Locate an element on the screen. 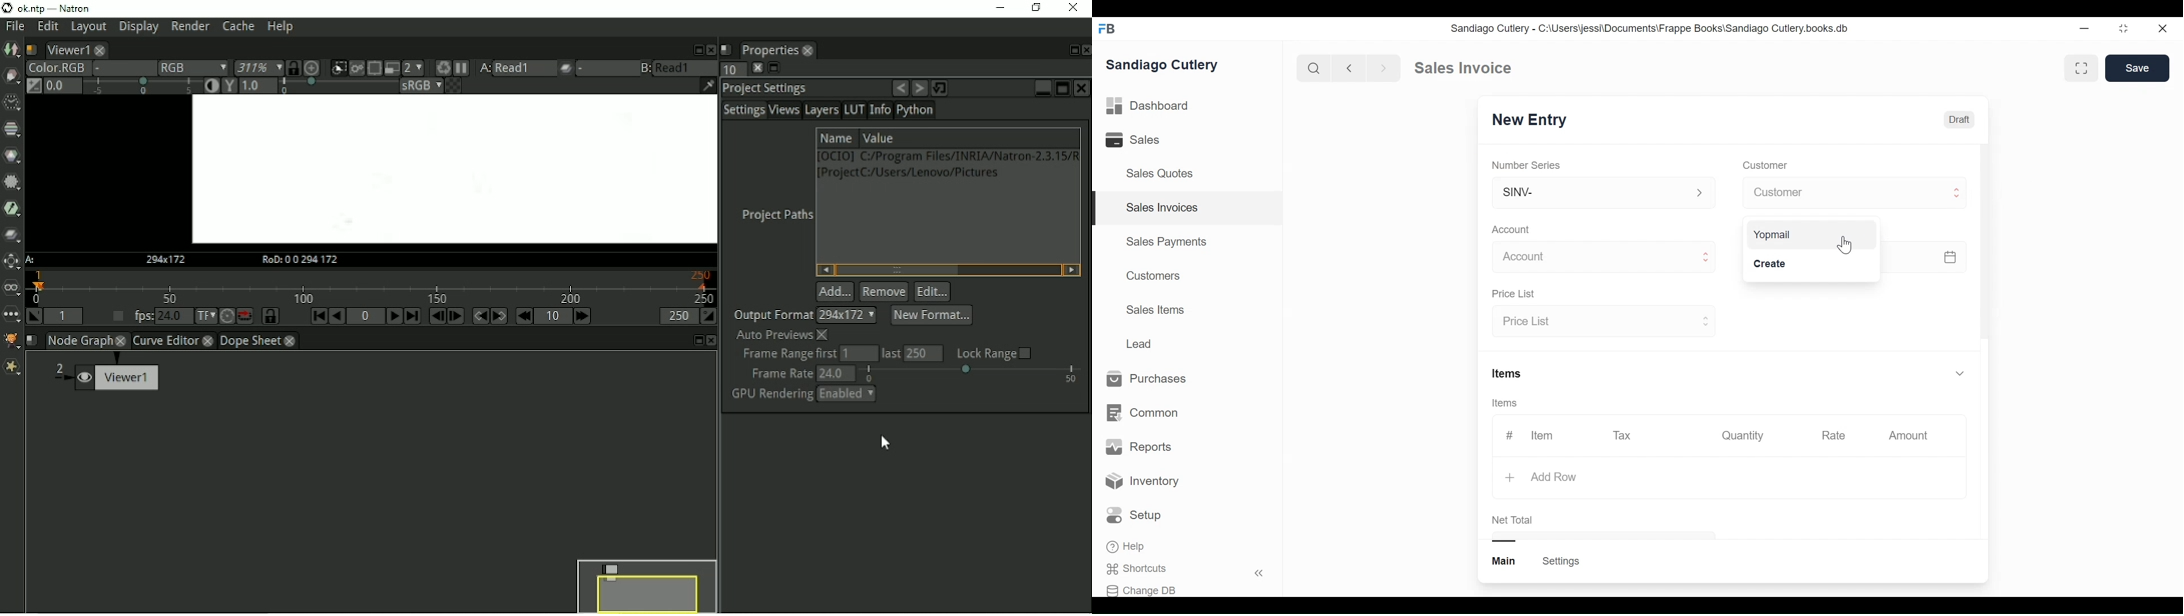 The width and height of the screenshot is (2184, 616). Sales Items is located at coordinates (1155, 309).